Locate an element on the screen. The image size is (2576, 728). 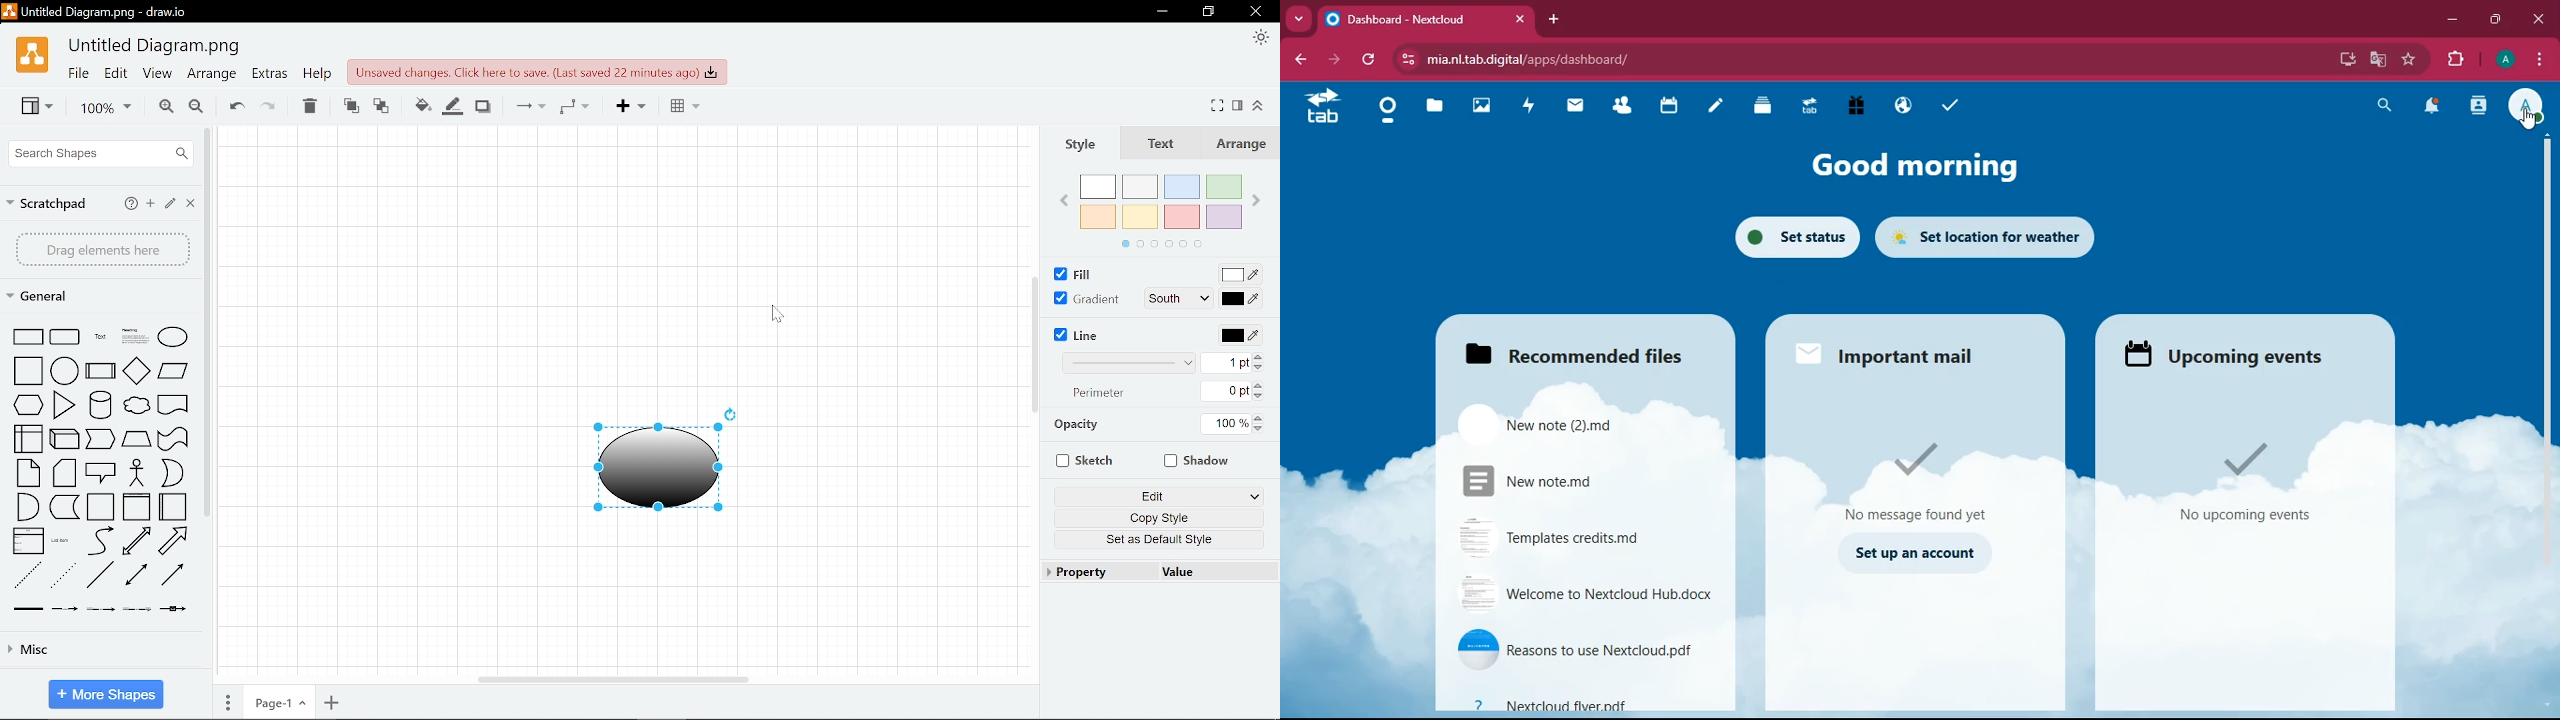
profile is located at coordinates (2504, 60).